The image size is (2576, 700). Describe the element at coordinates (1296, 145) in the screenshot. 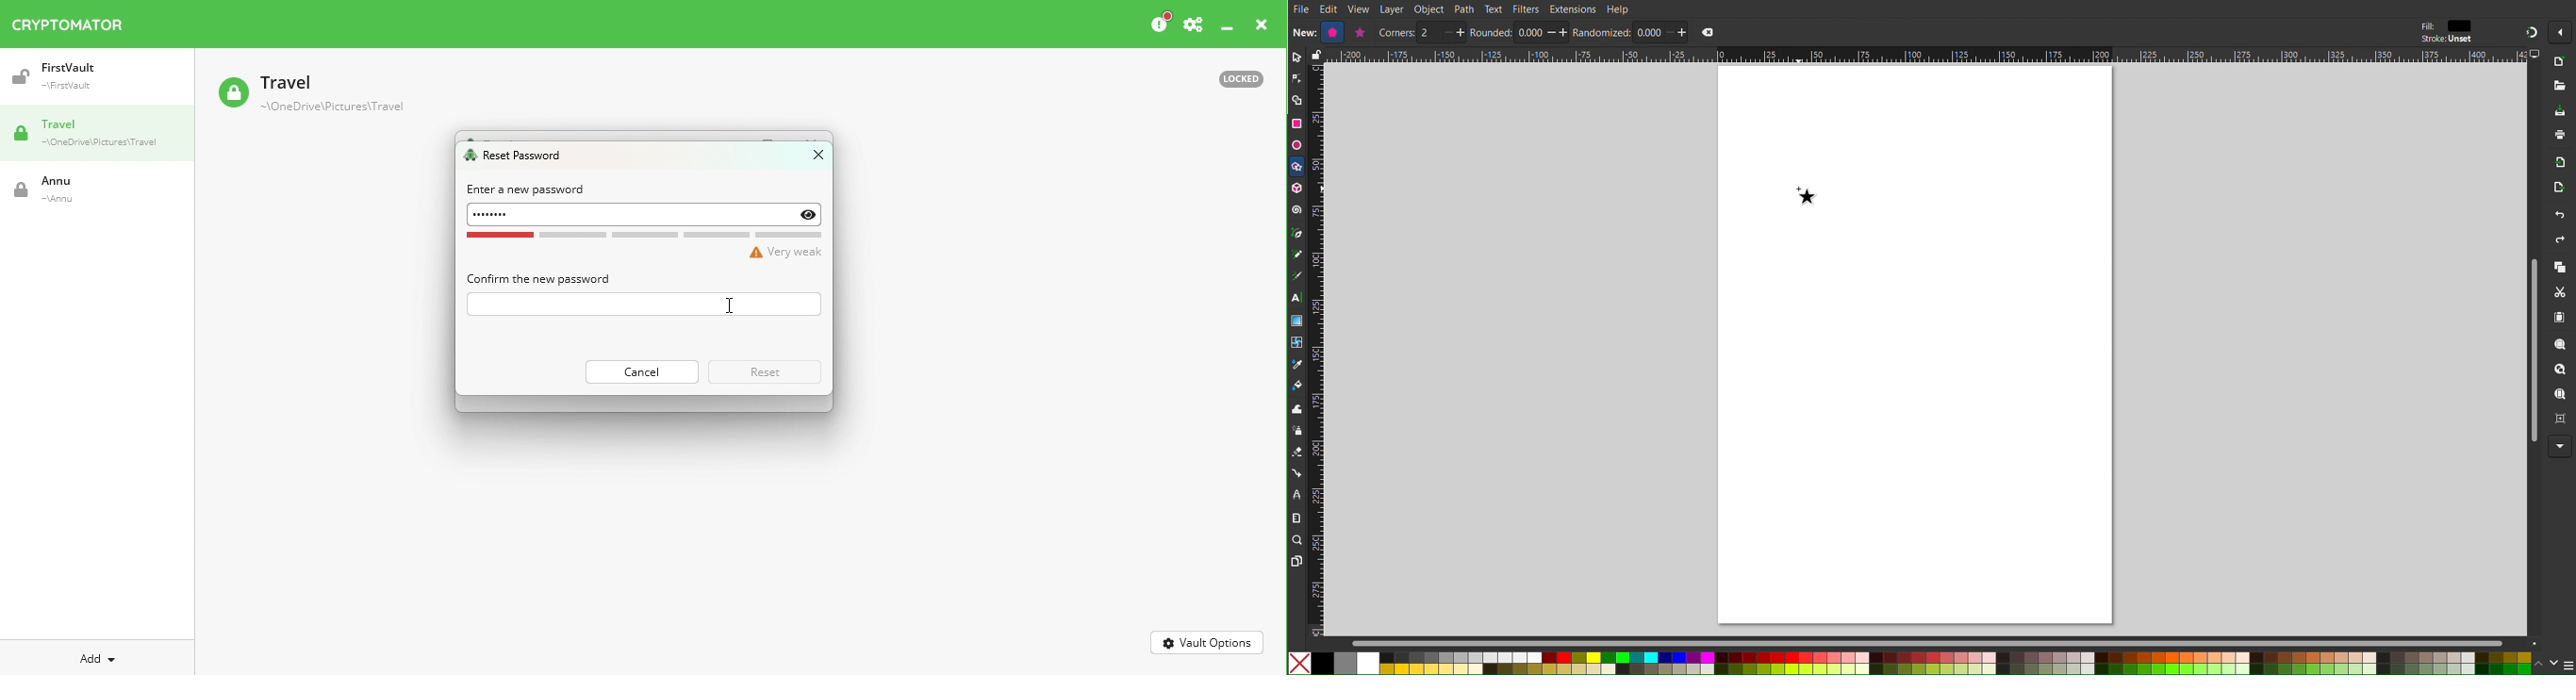

I see `Ellipse` at that location.